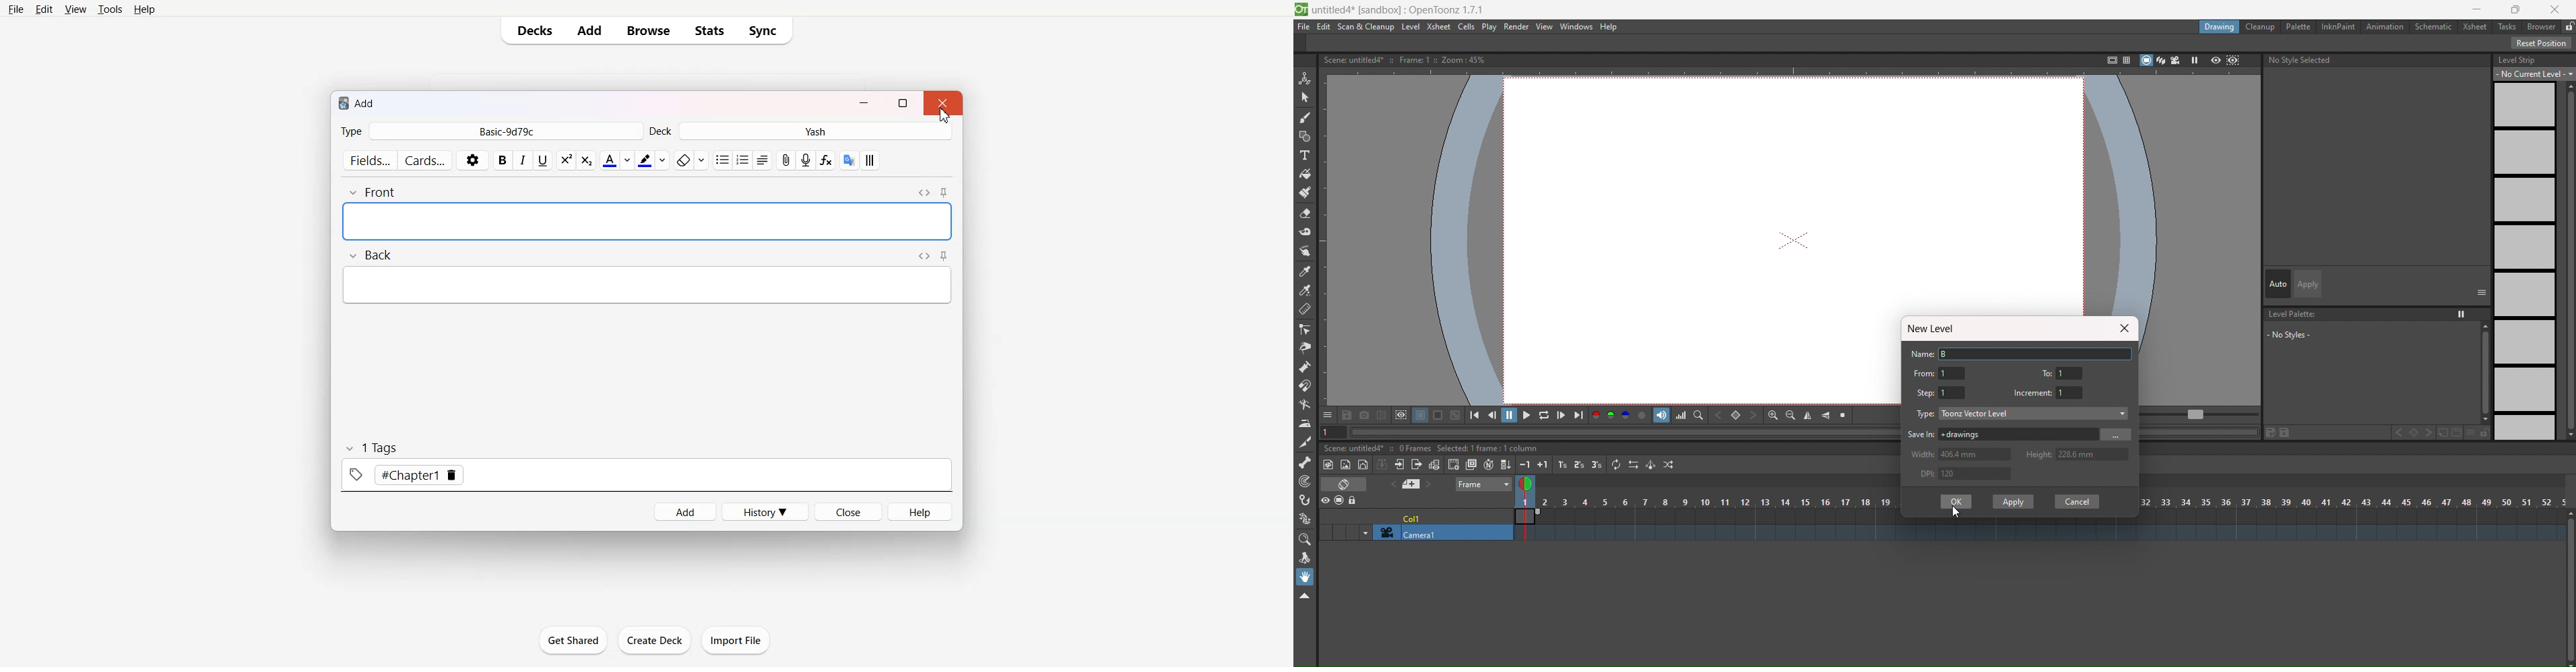 The width and height of the screenshot is (2576, 672). What do you see at coordinates (1977, 474) in the screenshot?
I see `120` at bounding box center [1977, 474].